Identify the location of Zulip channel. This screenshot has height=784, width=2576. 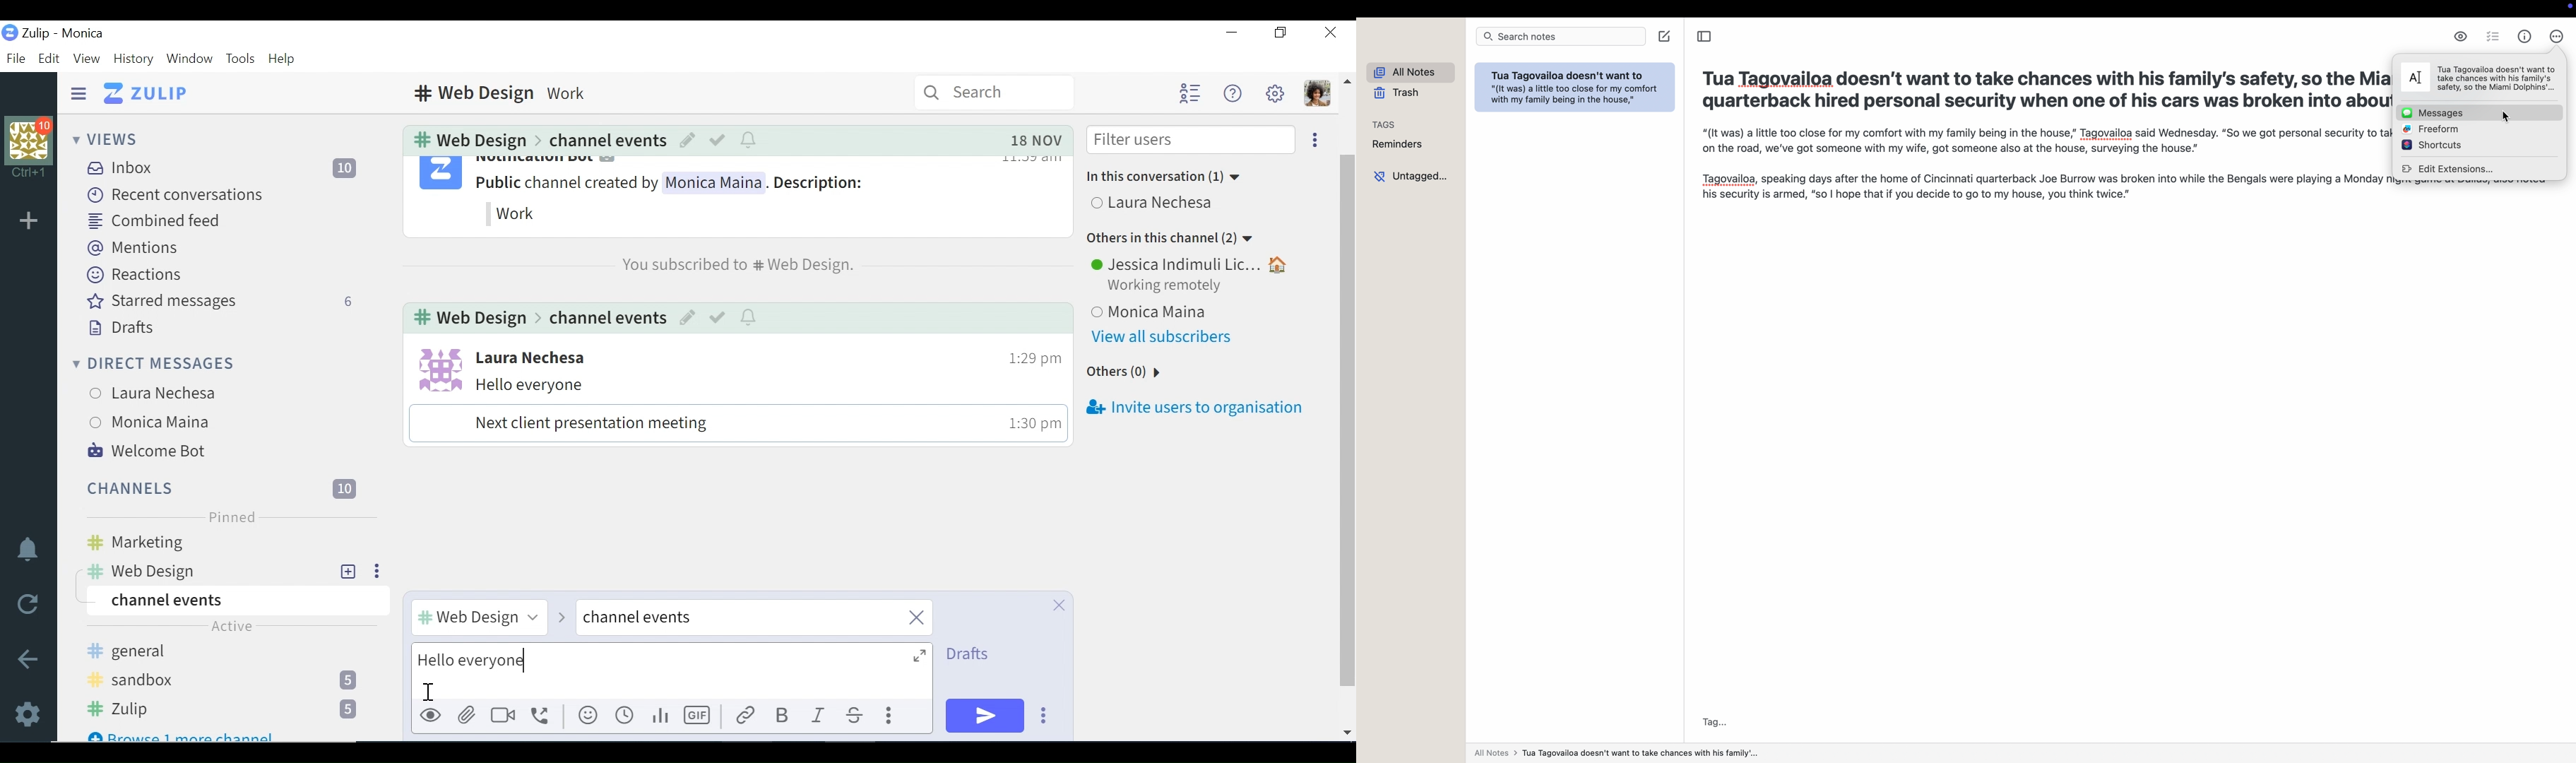
(231, 710).